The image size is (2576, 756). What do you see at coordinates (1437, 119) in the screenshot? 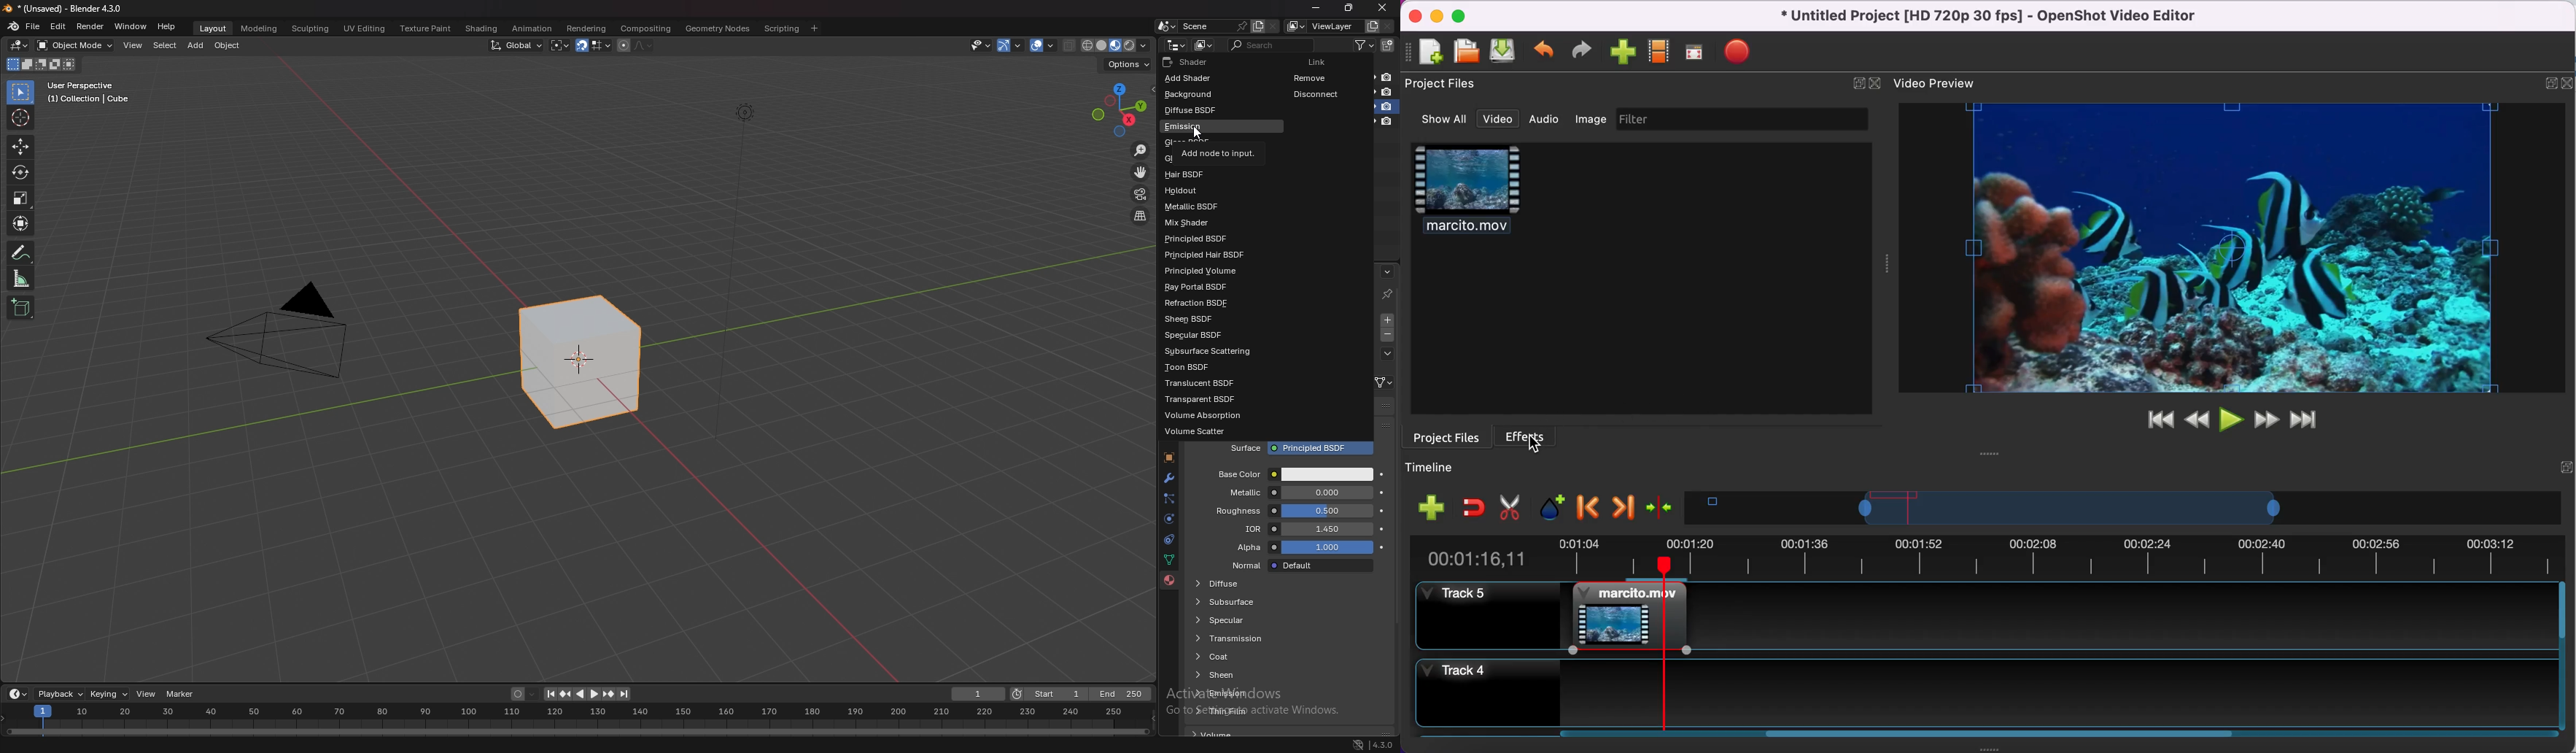
I see `show all` at bounding box center [1437, 119].